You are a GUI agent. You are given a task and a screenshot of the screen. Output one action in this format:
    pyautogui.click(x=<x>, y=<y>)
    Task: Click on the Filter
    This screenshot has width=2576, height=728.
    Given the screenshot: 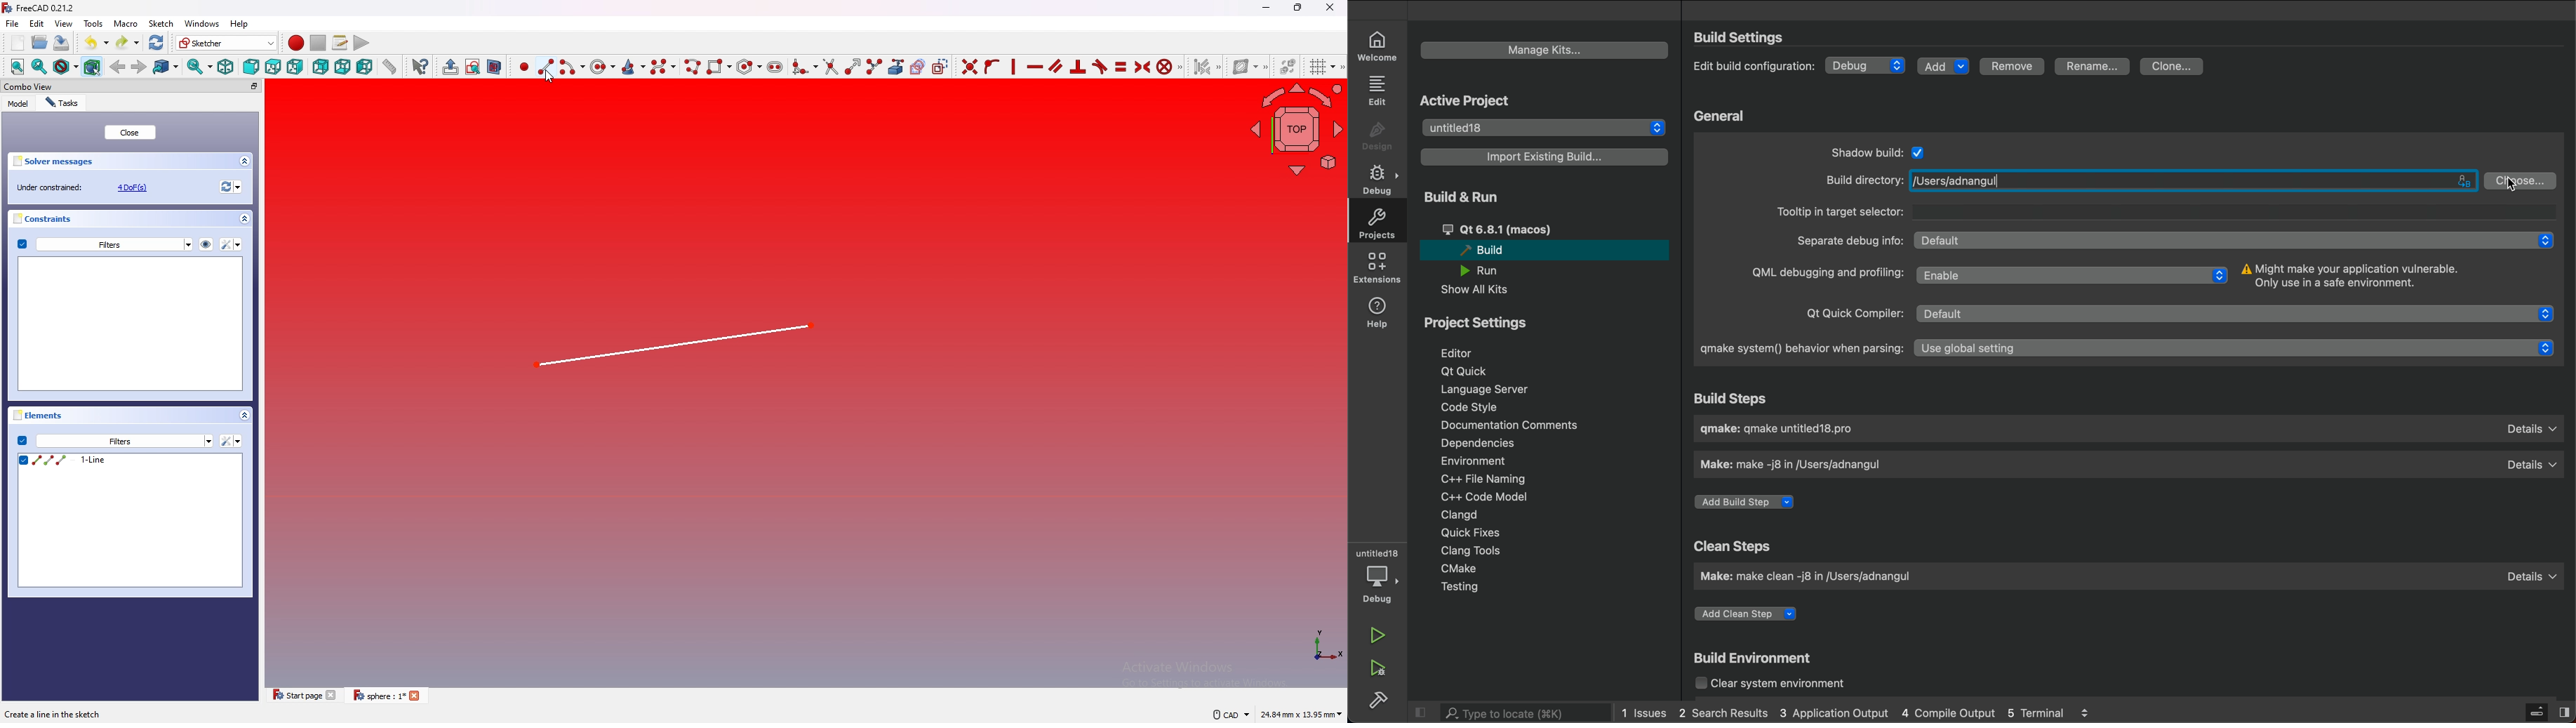 What is the action you would take?
    pyautogui.click(x=232, y=441)
    